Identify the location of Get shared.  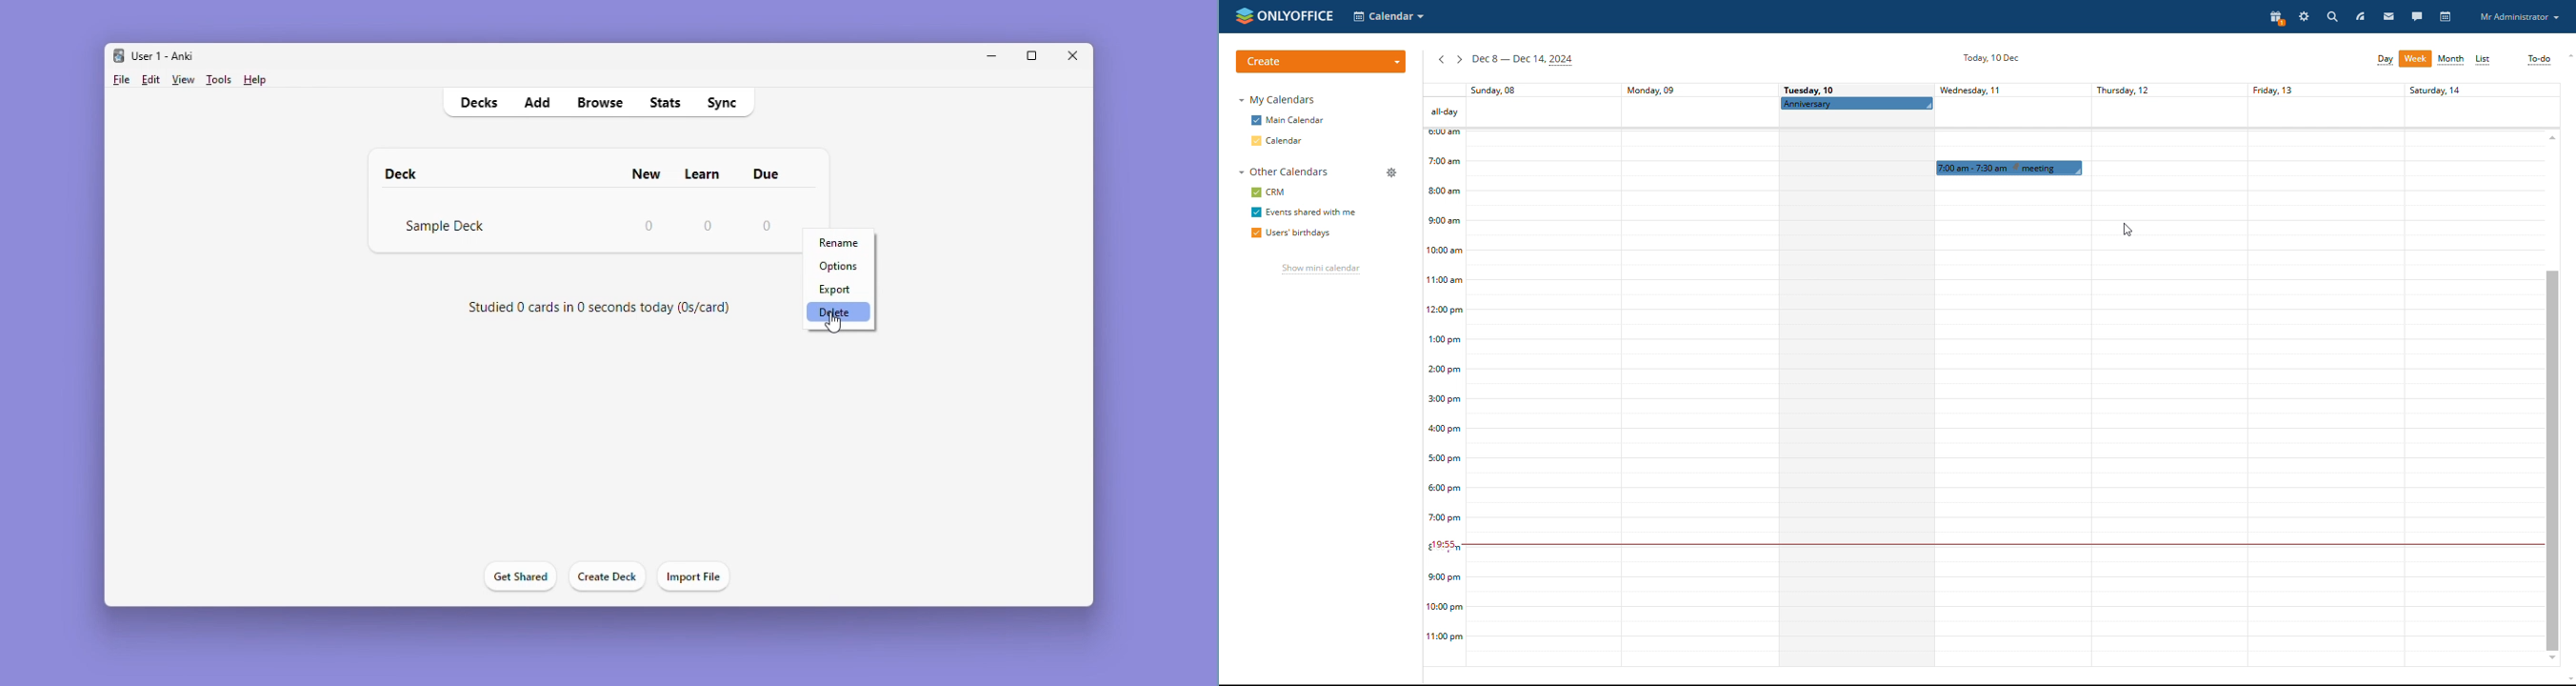
(518, 575).